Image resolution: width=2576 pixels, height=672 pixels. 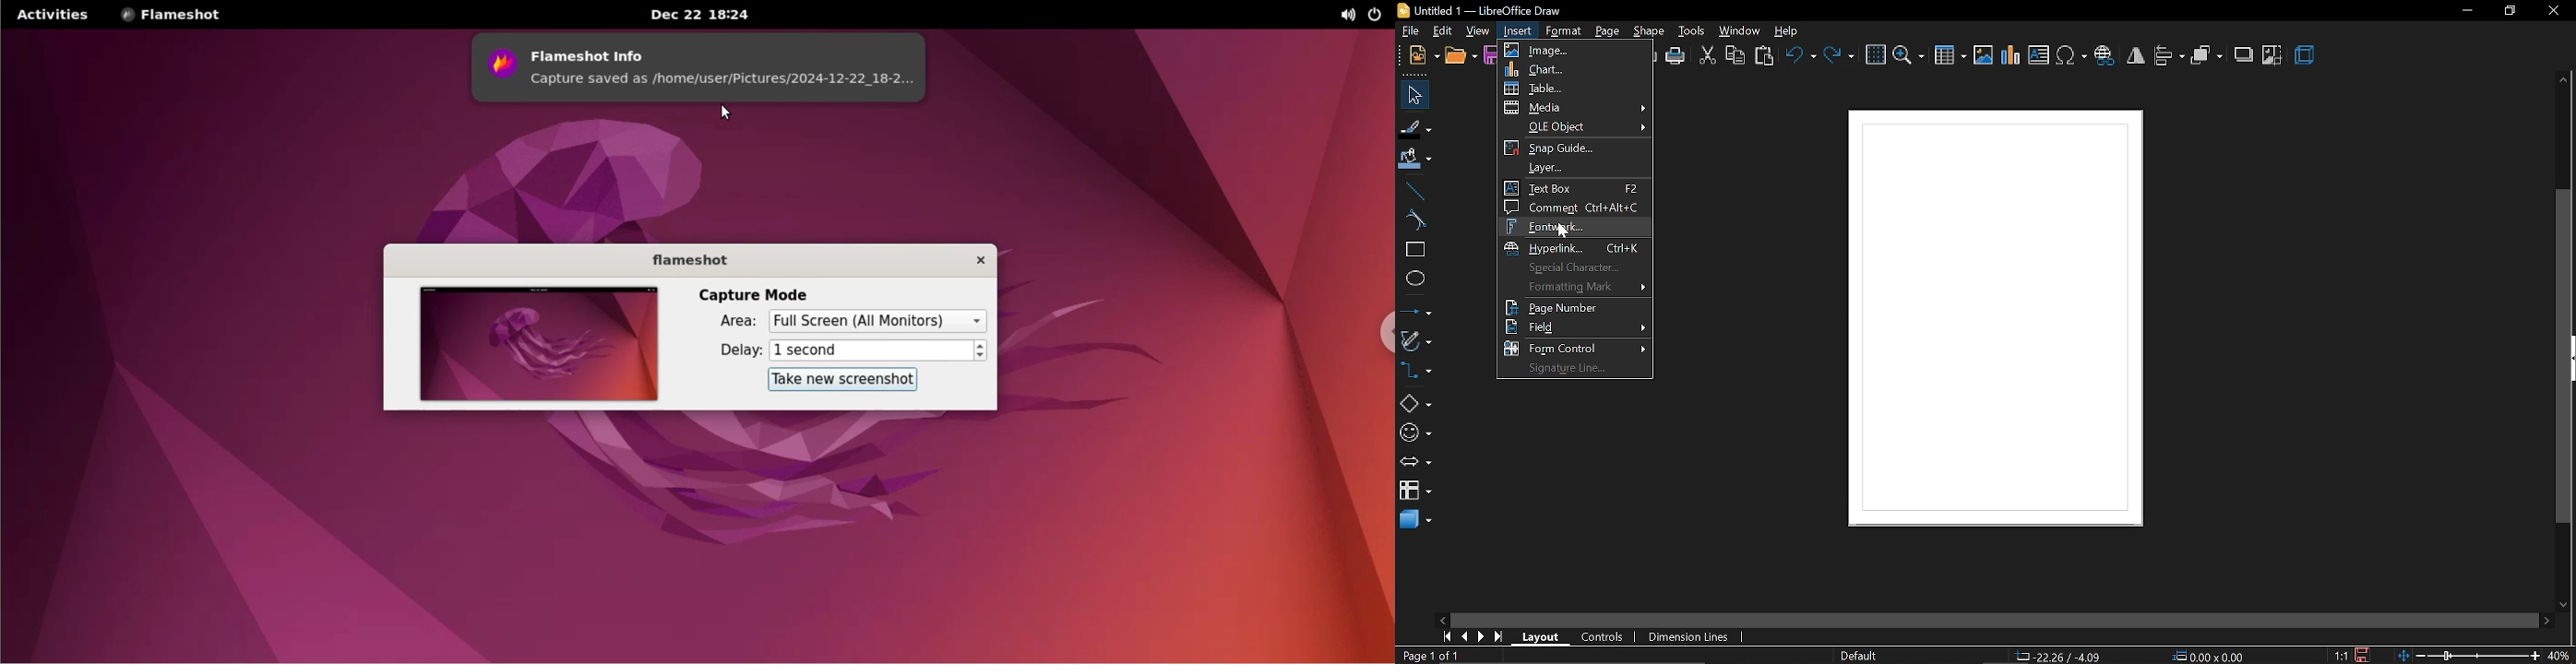 What do you see at coordinates (1415, 490) in the screenshot?
I see `flowchart` at bounding box center [1415, 490].